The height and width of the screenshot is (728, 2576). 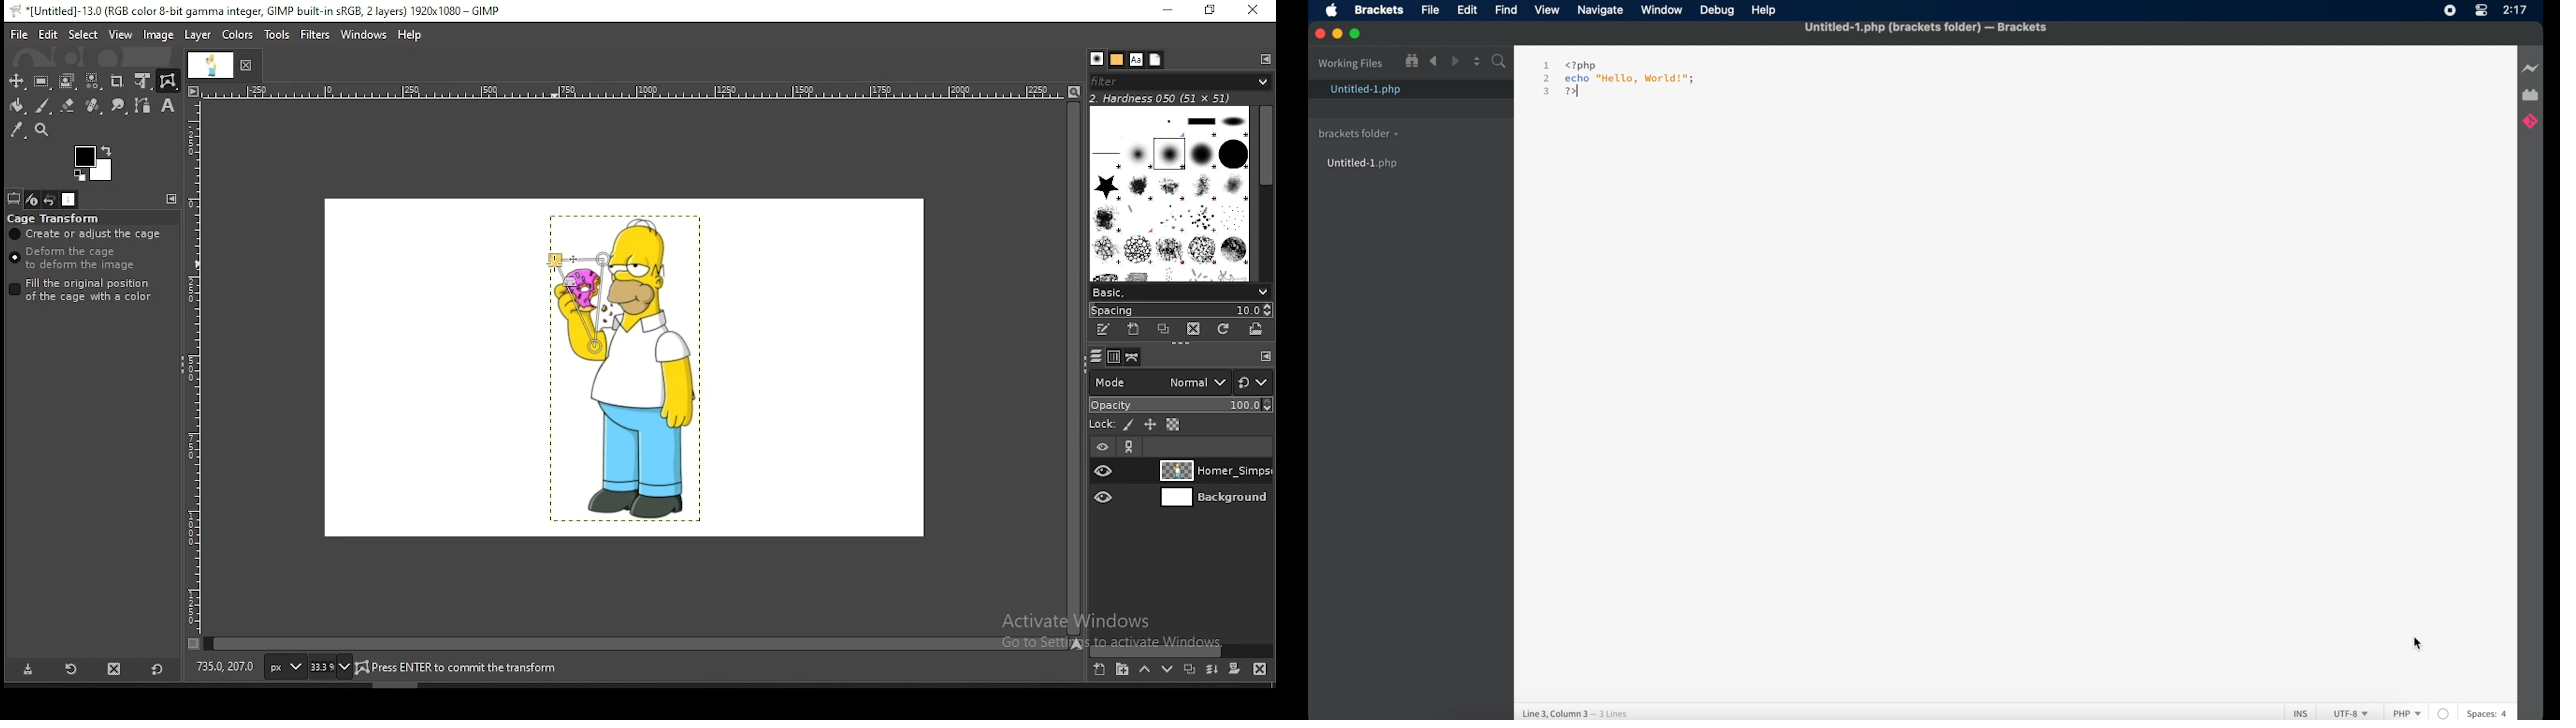 I want to click on layer, so click(x=1211, y=499).